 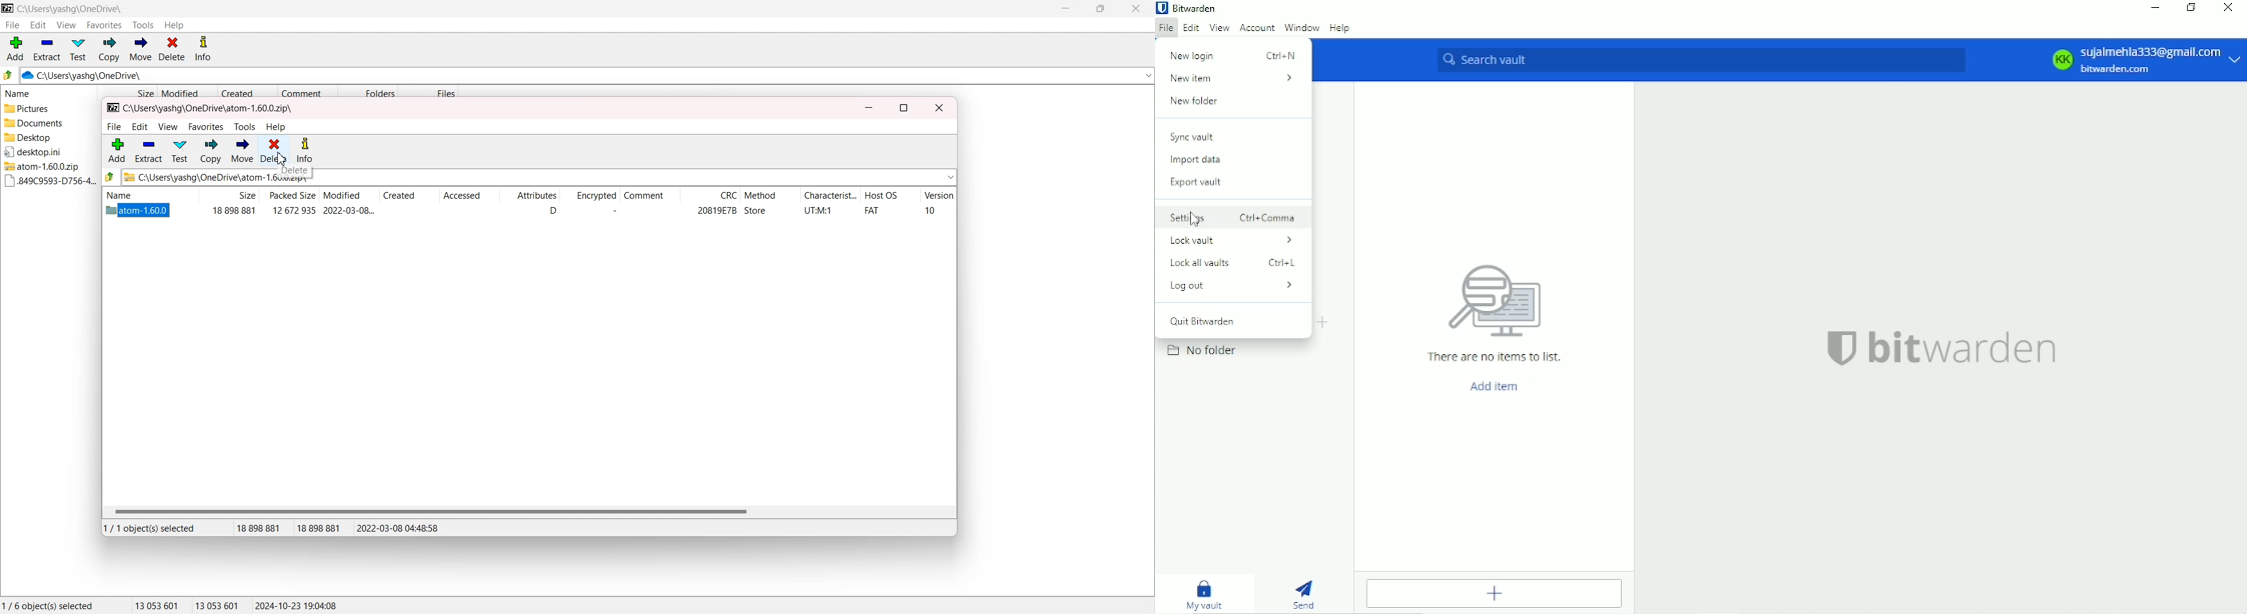 What do you see at coordinates (2193, 9) in the screenshot?
I see `Restore down` at bounding box center [2193, 9].